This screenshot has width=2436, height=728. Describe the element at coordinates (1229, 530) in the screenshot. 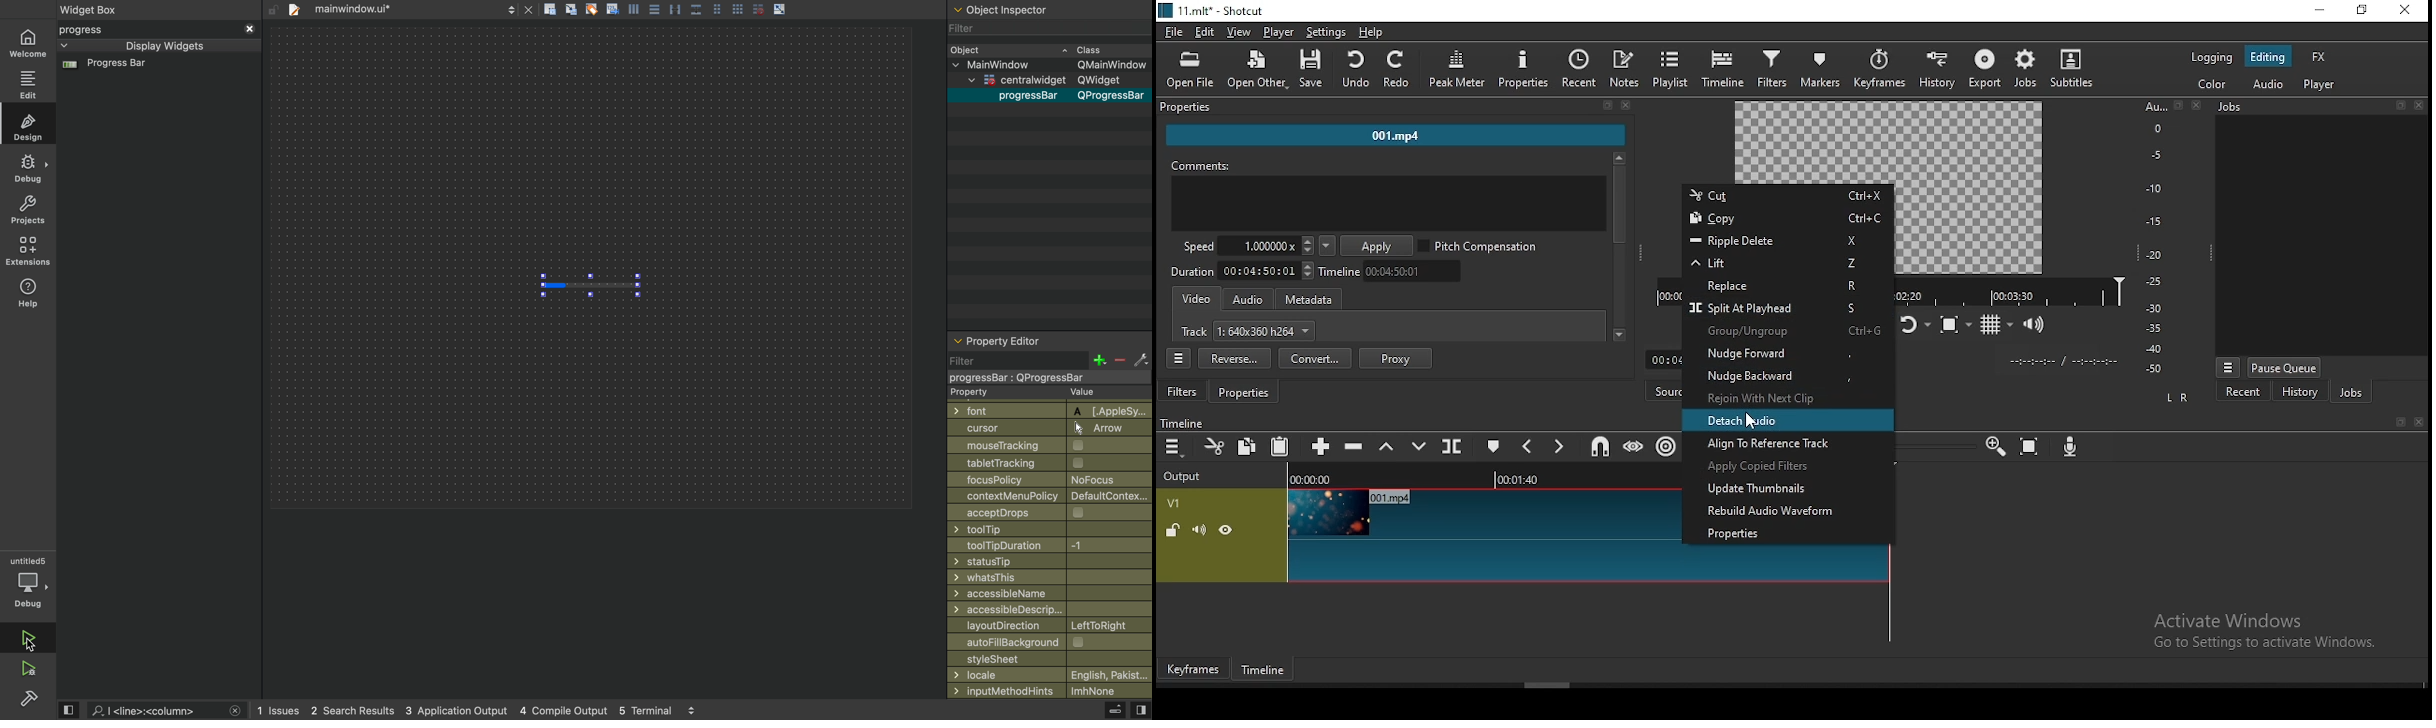

I see `(un)hide` at that location.